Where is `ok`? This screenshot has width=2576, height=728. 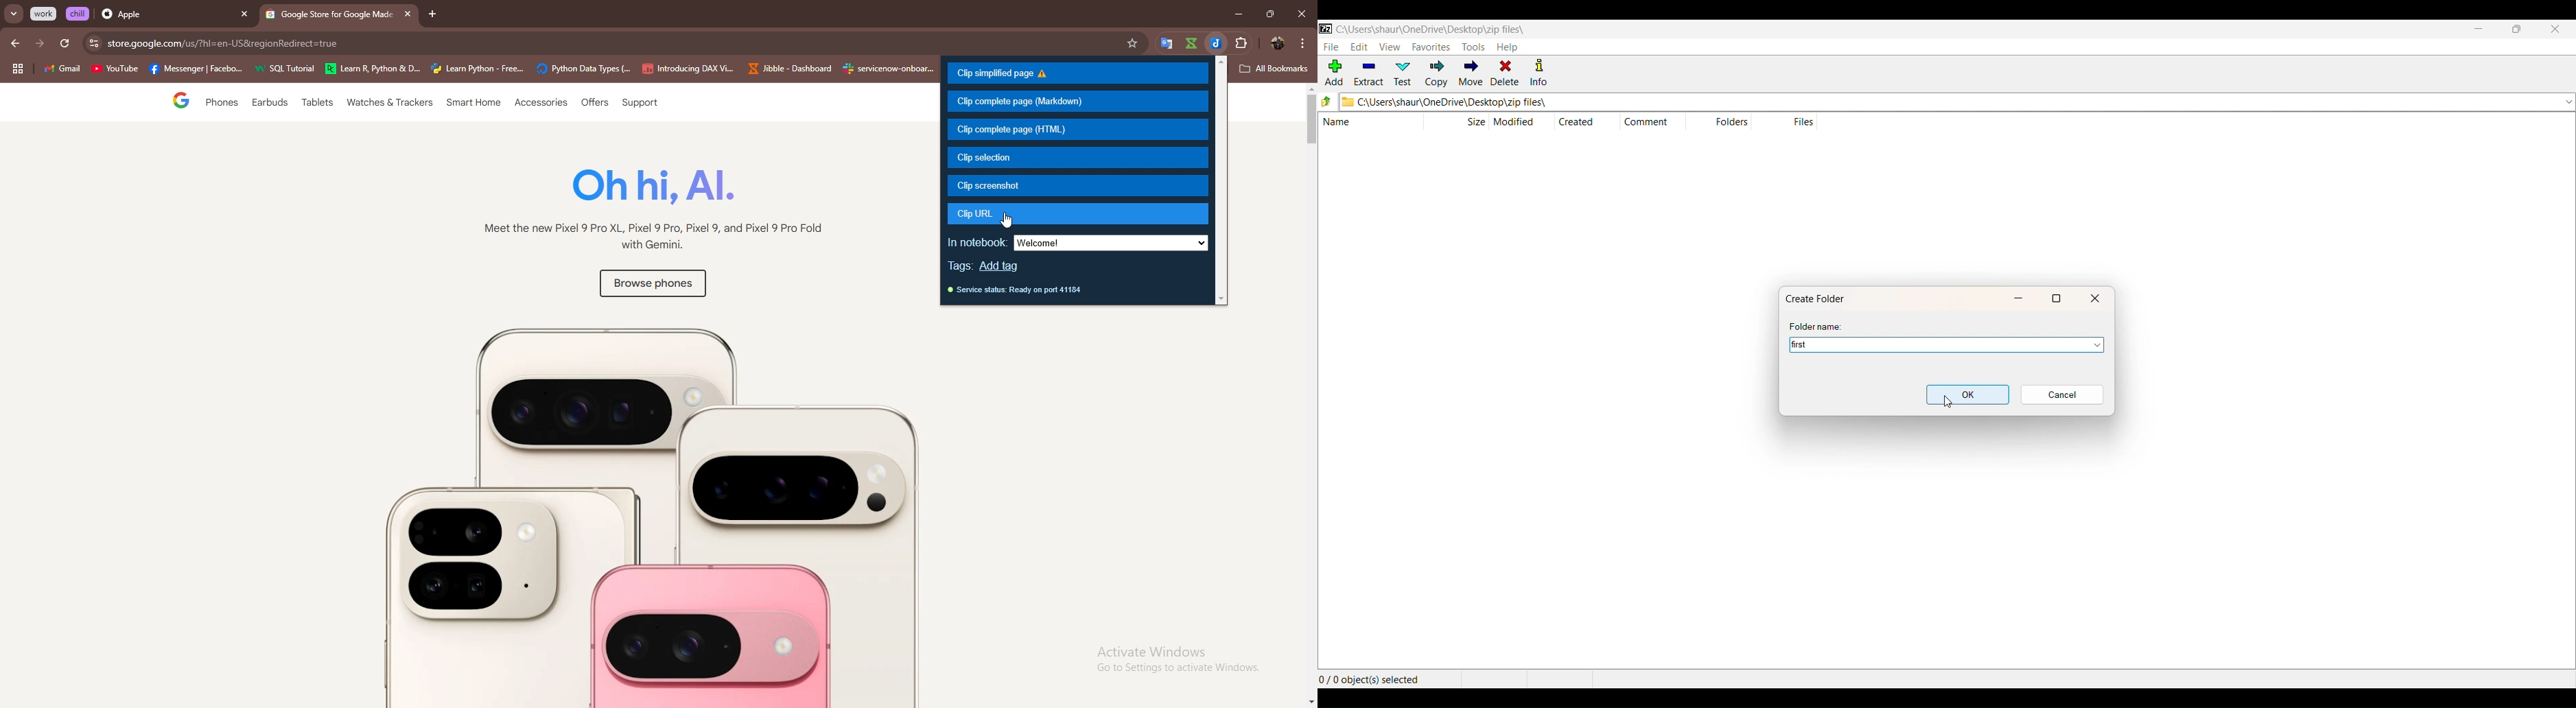
ok is located at coordinates (1968, 395).